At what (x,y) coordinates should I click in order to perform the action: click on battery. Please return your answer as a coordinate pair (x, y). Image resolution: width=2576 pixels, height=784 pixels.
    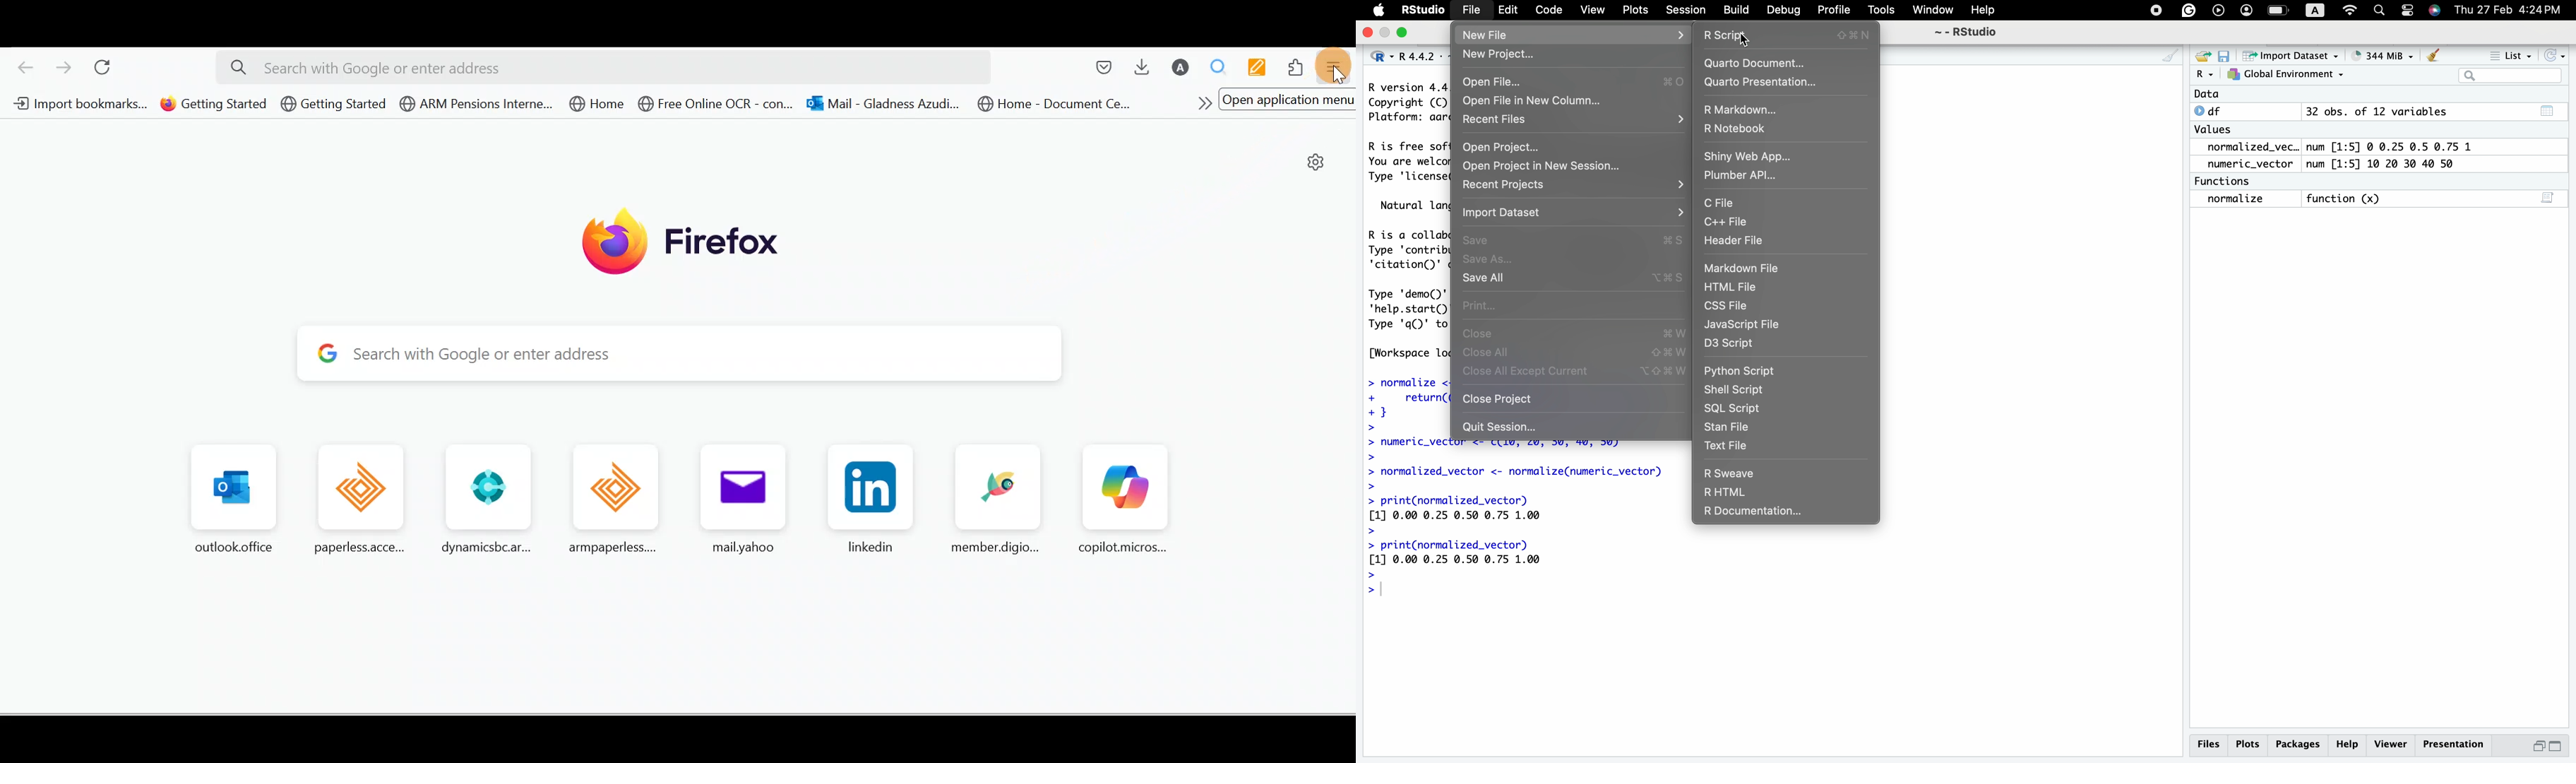
    Looking at the image, I should click on (2280, 9).